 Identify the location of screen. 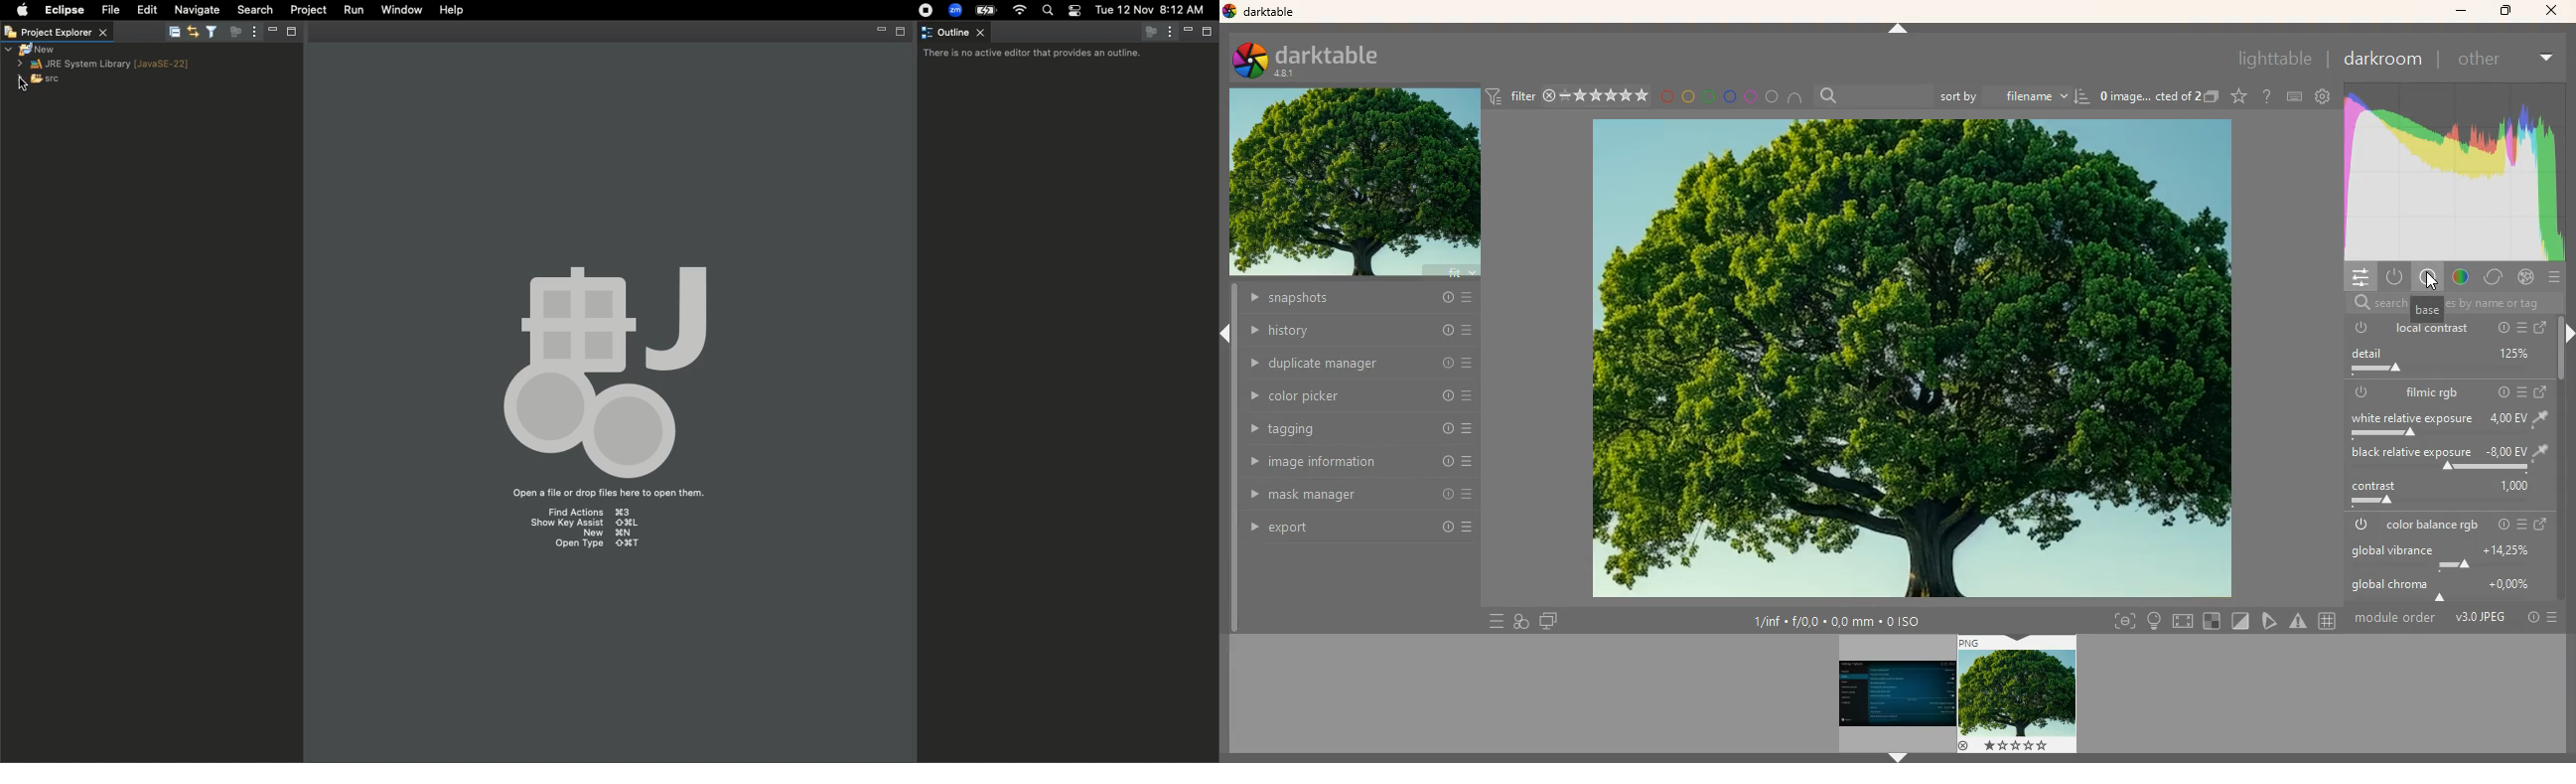
(1549, 620).